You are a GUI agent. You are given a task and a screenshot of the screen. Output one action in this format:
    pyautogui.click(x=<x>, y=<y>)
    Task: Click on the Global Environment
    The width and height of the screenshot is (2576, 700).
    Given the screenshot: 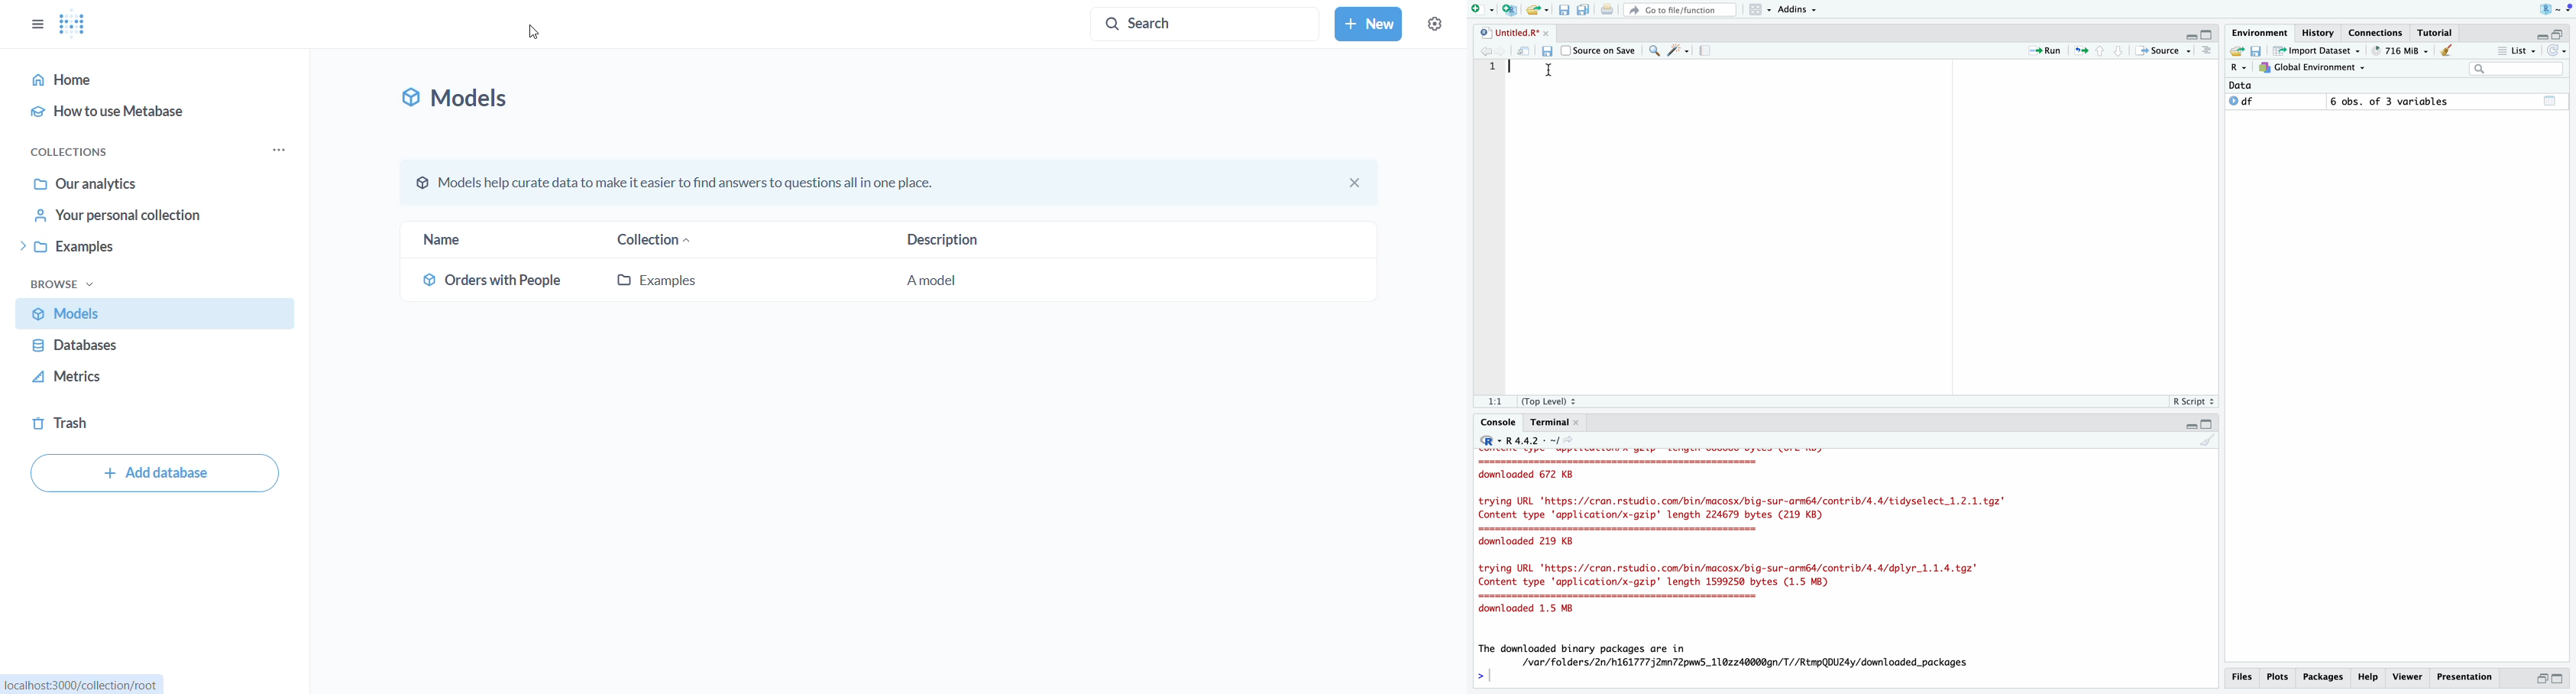 What is the action you would take?
    pyautogui.click(x=2312, y=69)
    